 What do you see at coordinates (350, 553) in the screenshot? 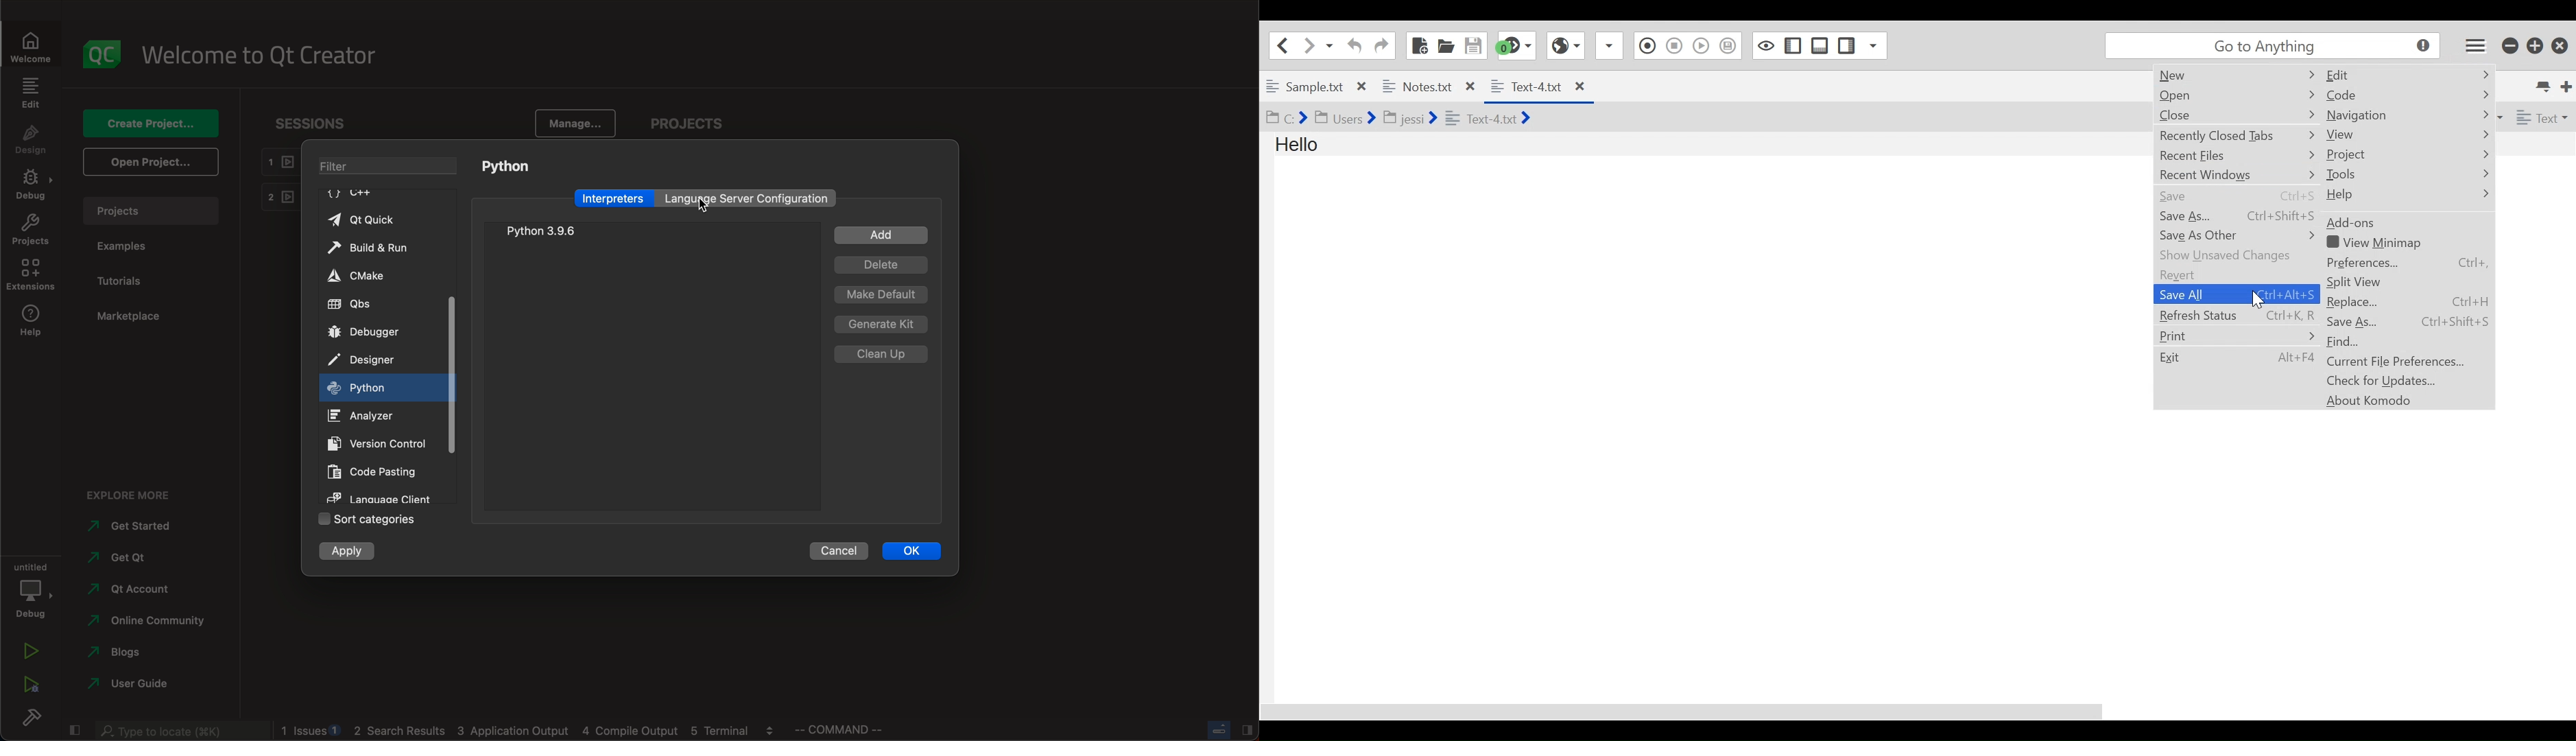
I see `apply` at bounding box center [350, 553].